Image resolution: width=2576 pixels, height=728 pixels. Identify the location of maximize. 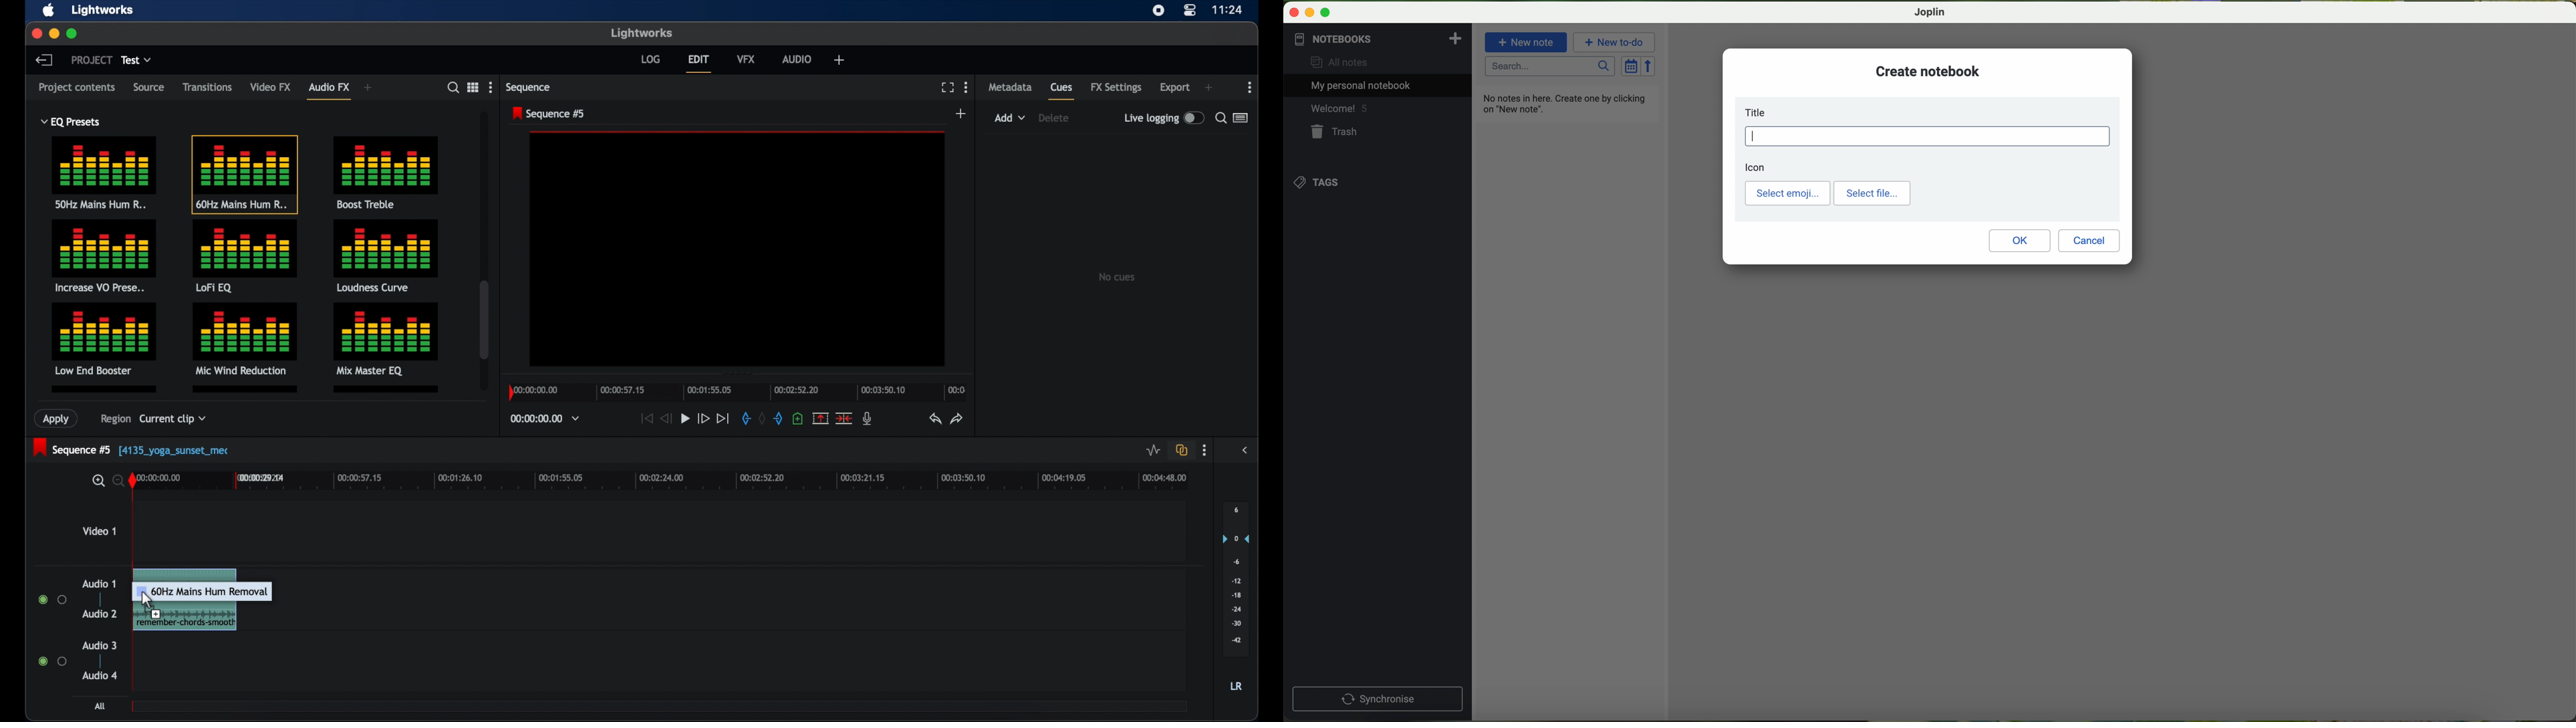
(1326, 13).